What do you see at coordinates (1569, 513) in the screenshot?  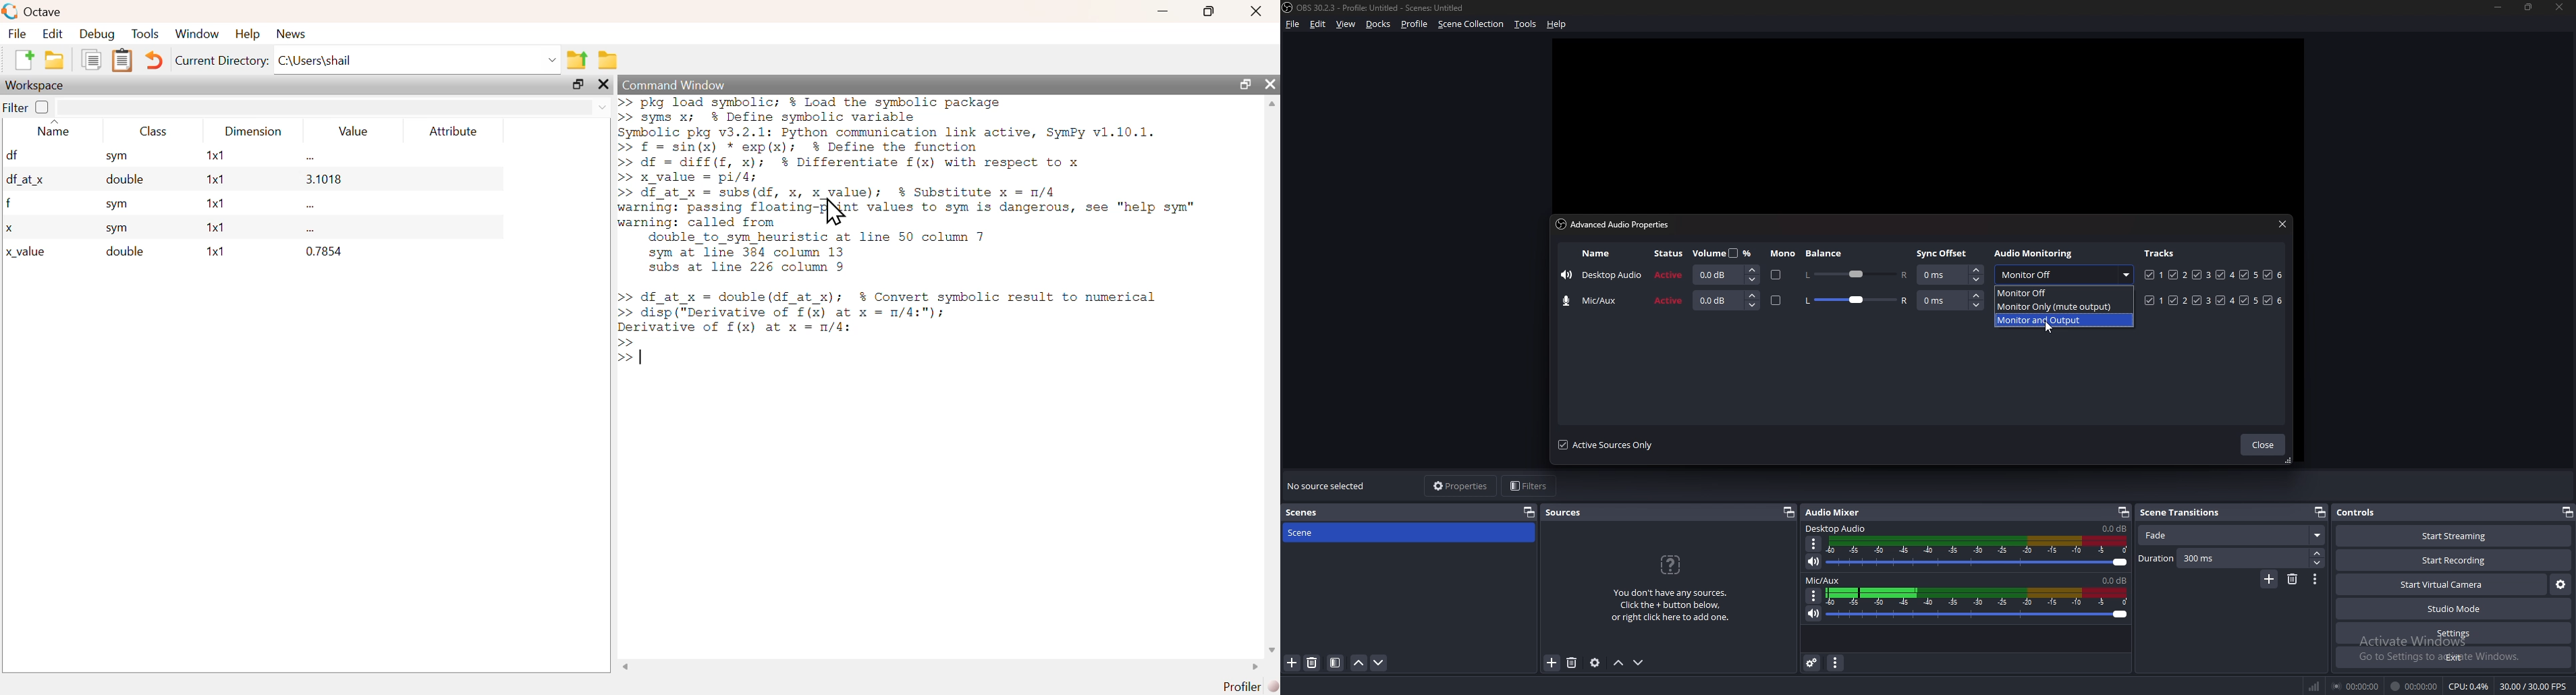 I see `sources` at bounding box center [1569, 513].